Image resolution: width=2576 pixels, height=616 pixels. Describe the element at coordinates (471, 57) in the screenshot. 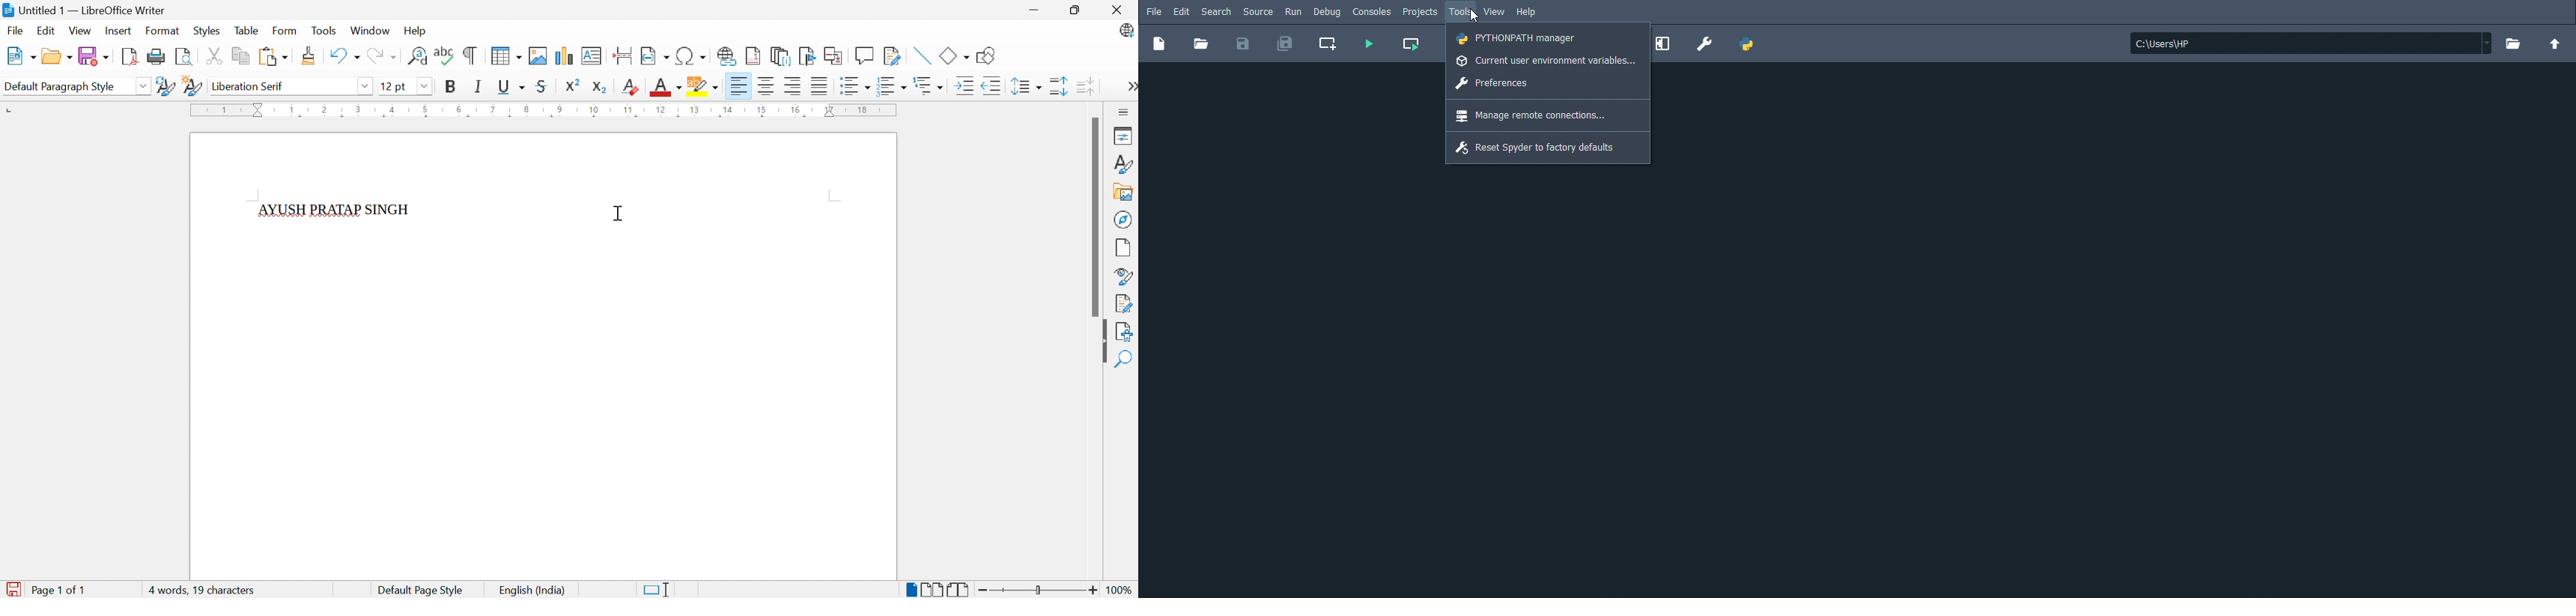

I see `Toggle Formatting Marks` at that location.